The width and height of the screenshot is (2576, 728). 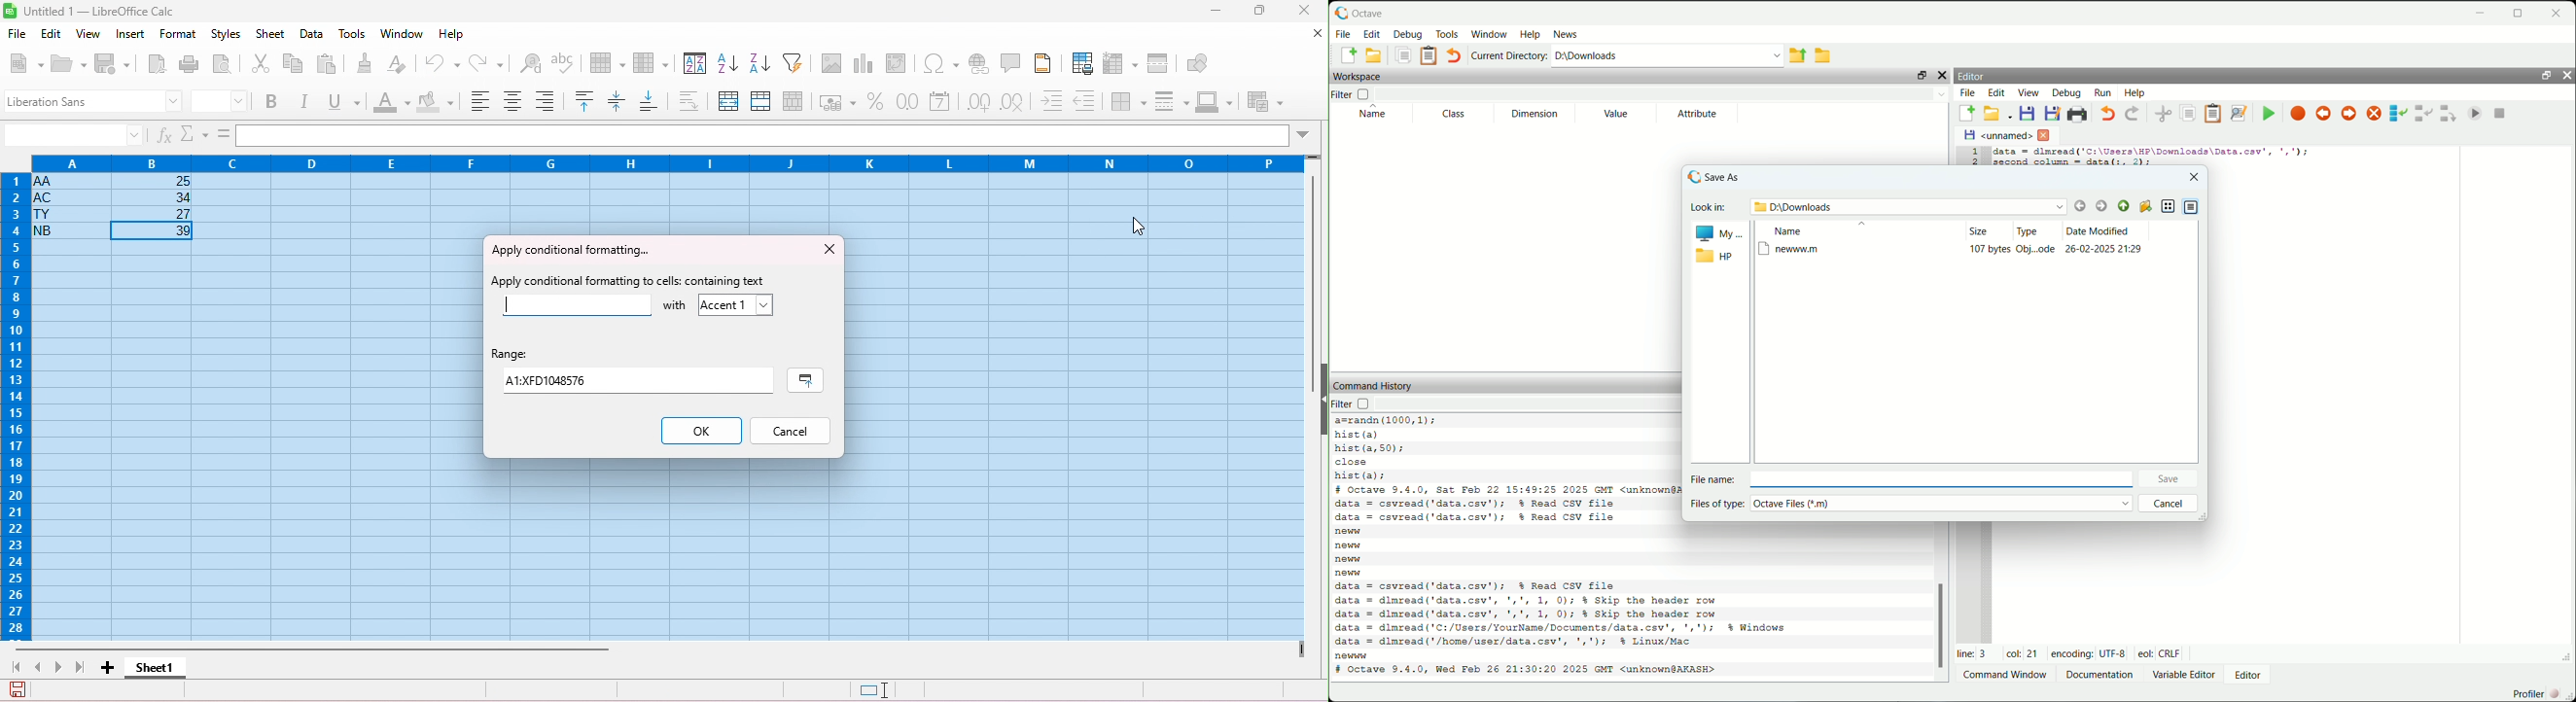 I want to click on sort, so click(x=695, y=63).